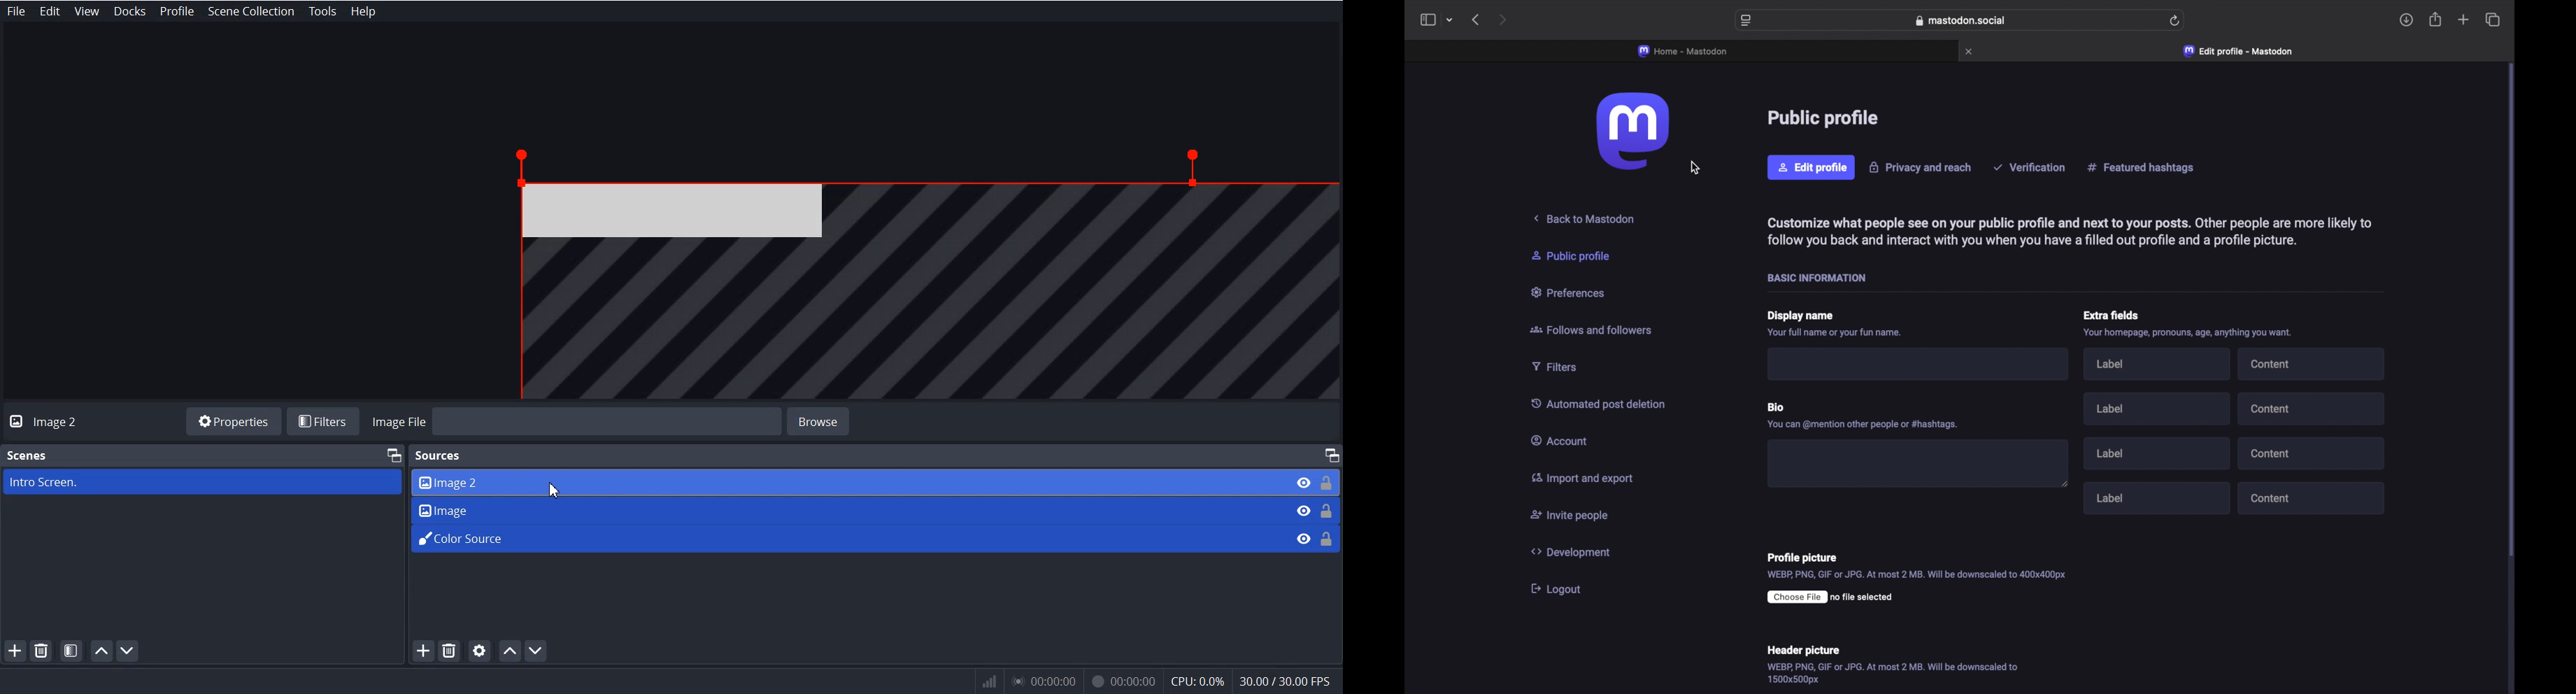 The image size is (2576, 700). Describe the element at coordinates (361, 11) in the screenshot. I see `Help` at that location.